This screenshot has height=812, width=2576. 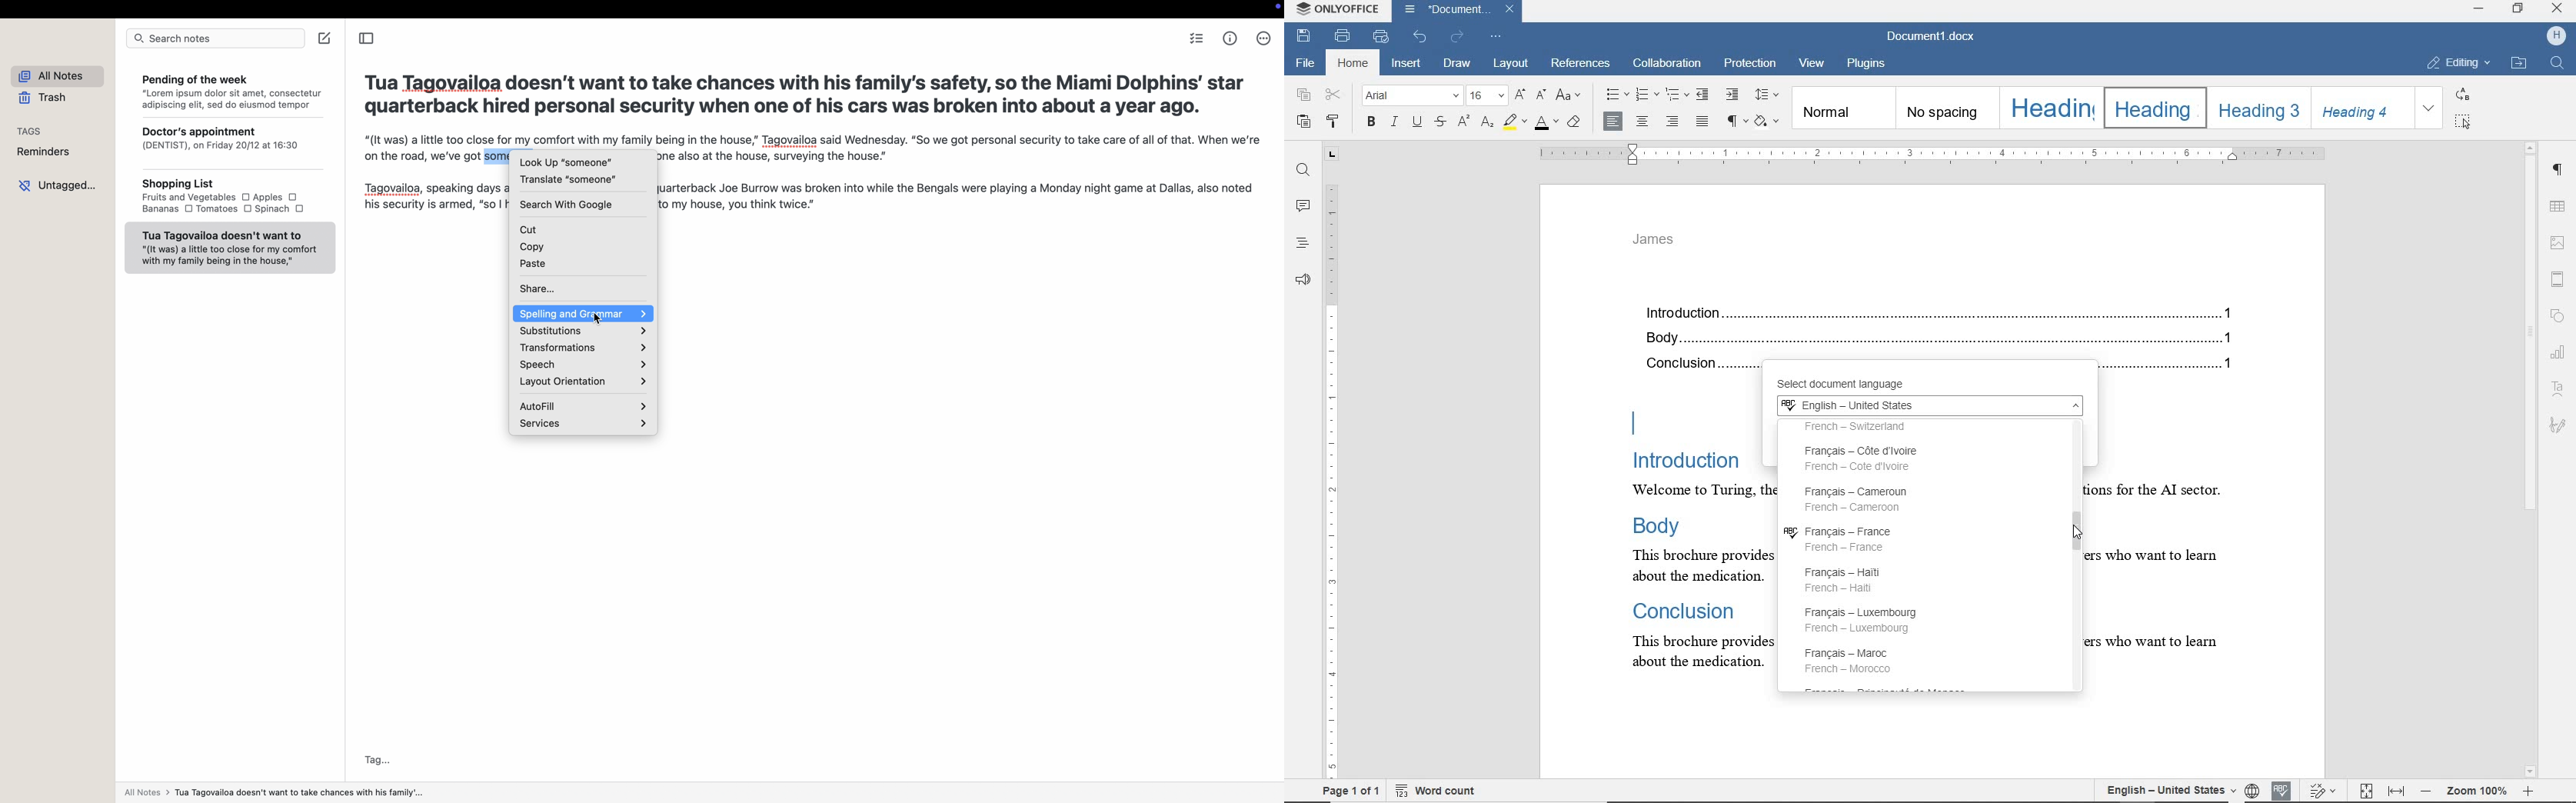 What do you see at coordinates (2256, 108) in the screenshot?
I see `Heading 3` at bounding box center [2256, 108].